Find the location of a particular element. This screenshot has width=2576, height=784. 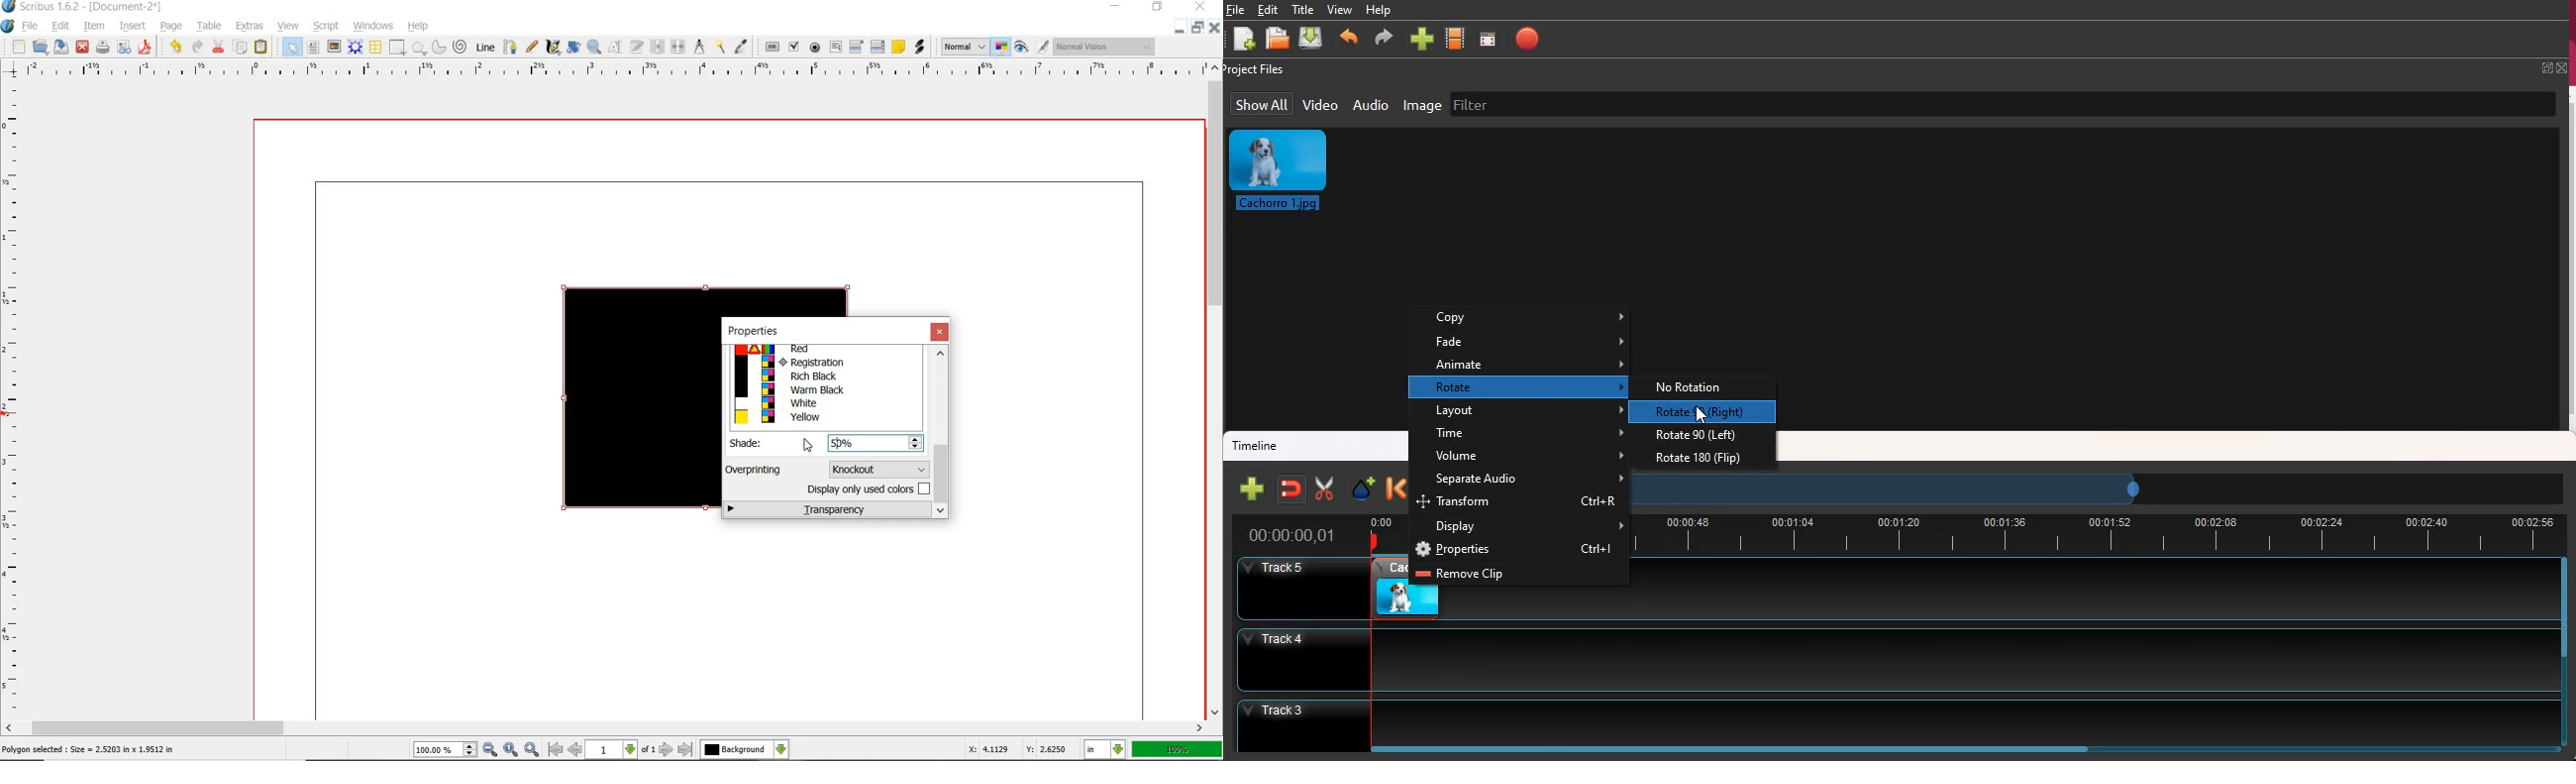

fade is located at coordinates (1527, 343).